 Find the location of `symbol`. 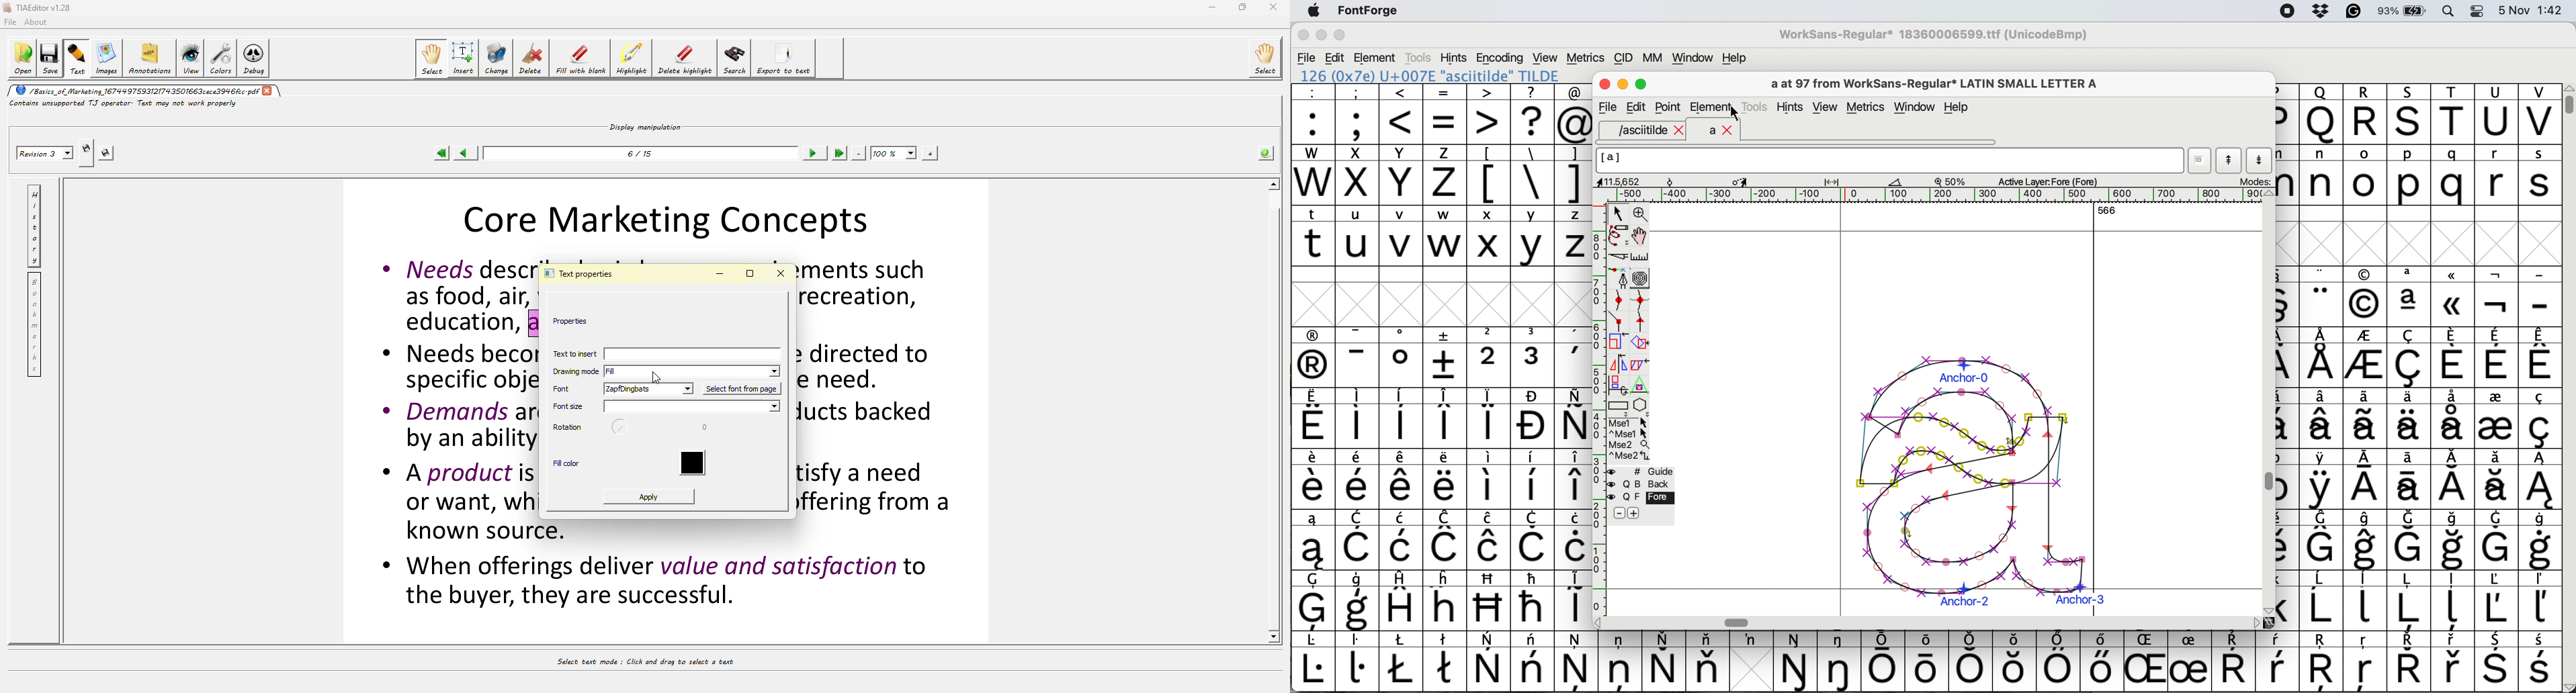

symbol is located at coordinates (2322, 297).